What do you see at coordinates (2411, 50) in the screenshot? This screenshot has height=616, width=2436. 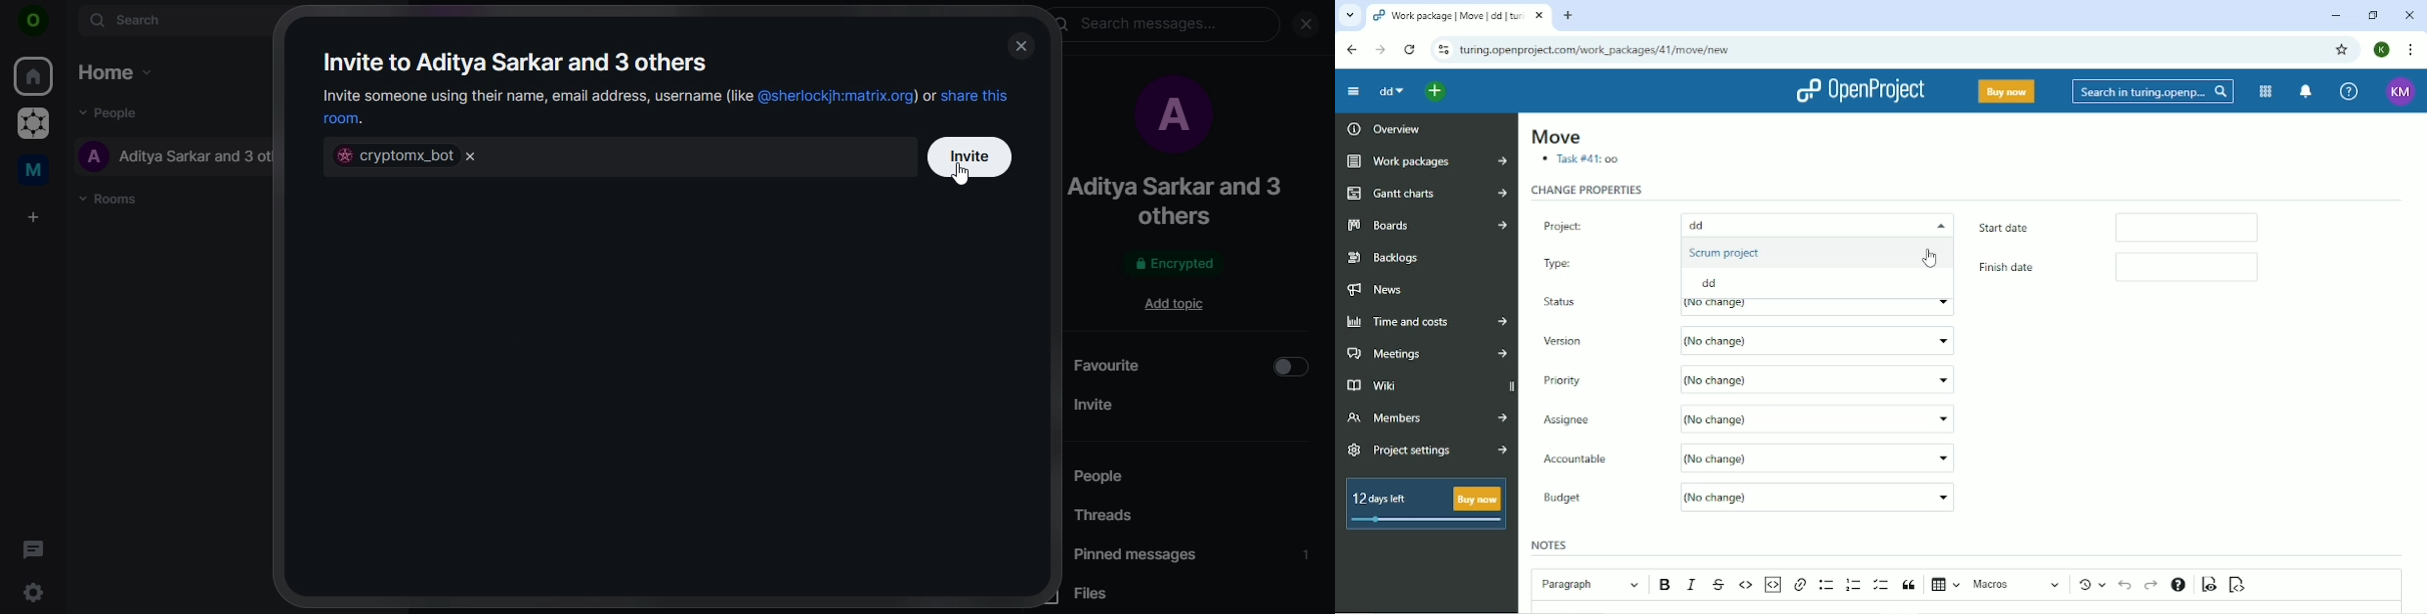 I see `Customize and conrol google chrome` at bounding box center [2411, 50].